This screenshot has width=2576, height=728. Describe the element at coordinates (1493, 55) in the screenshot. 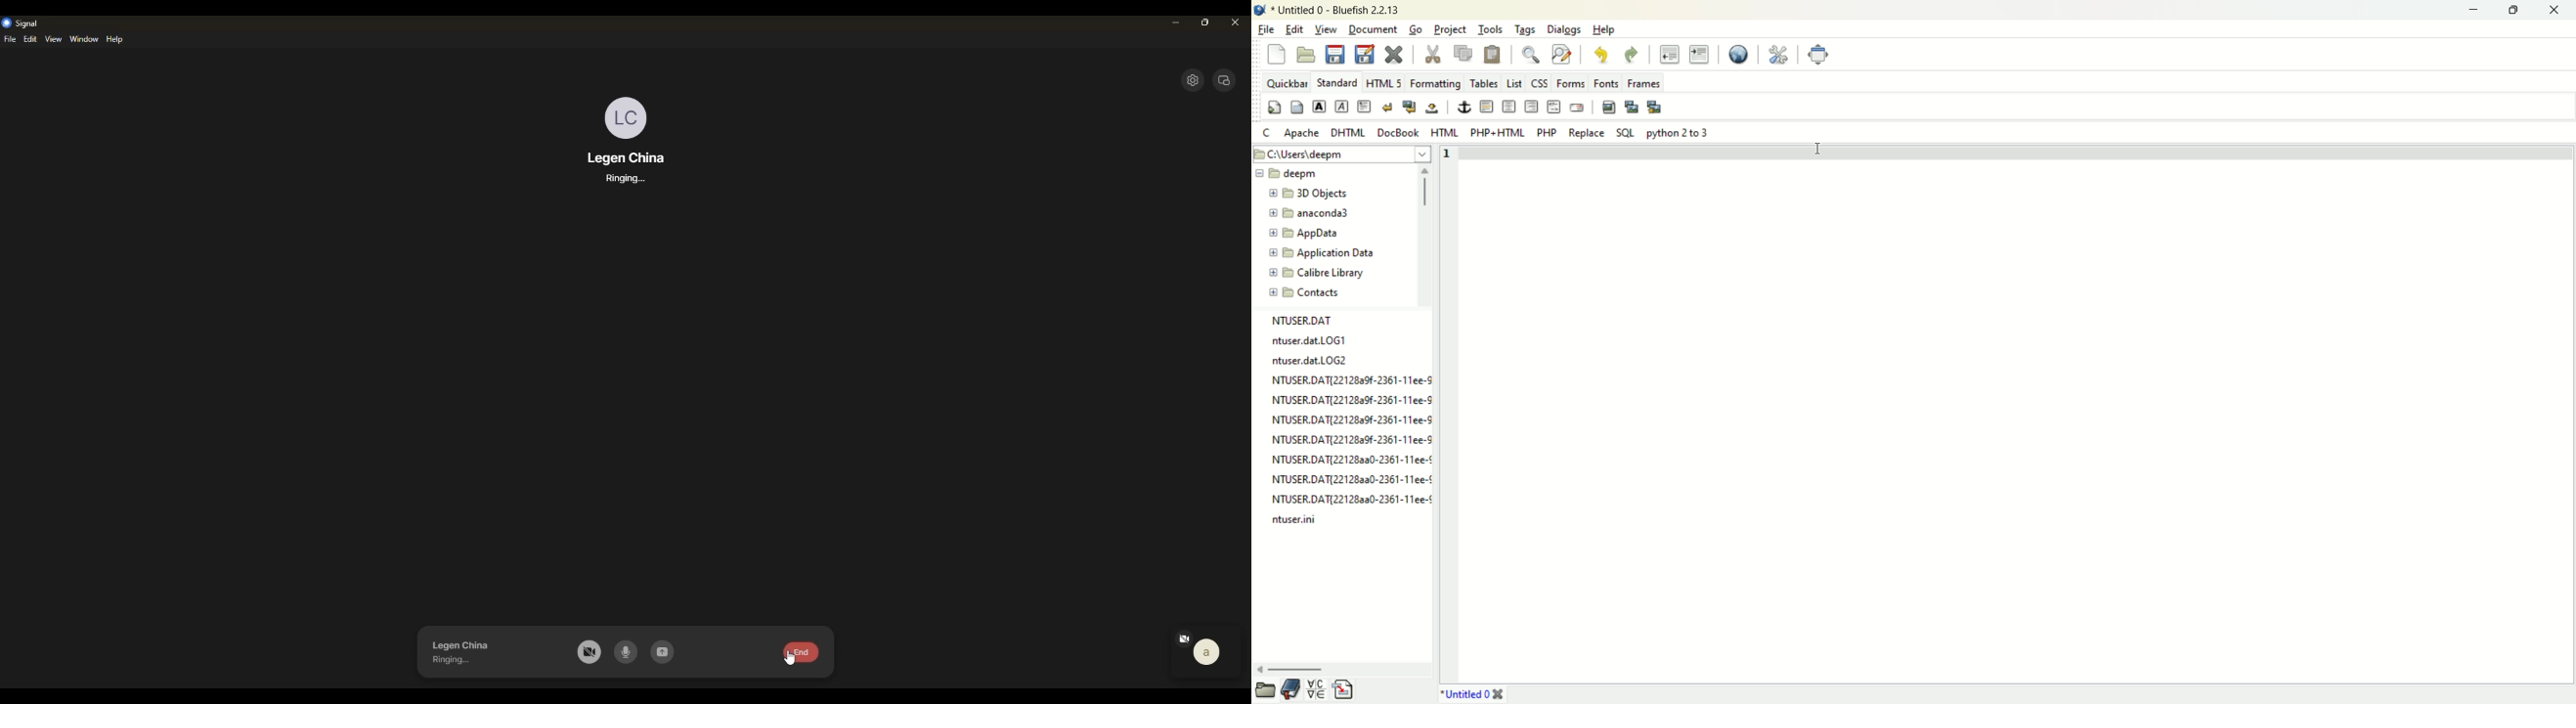

I see `paste` at that location.